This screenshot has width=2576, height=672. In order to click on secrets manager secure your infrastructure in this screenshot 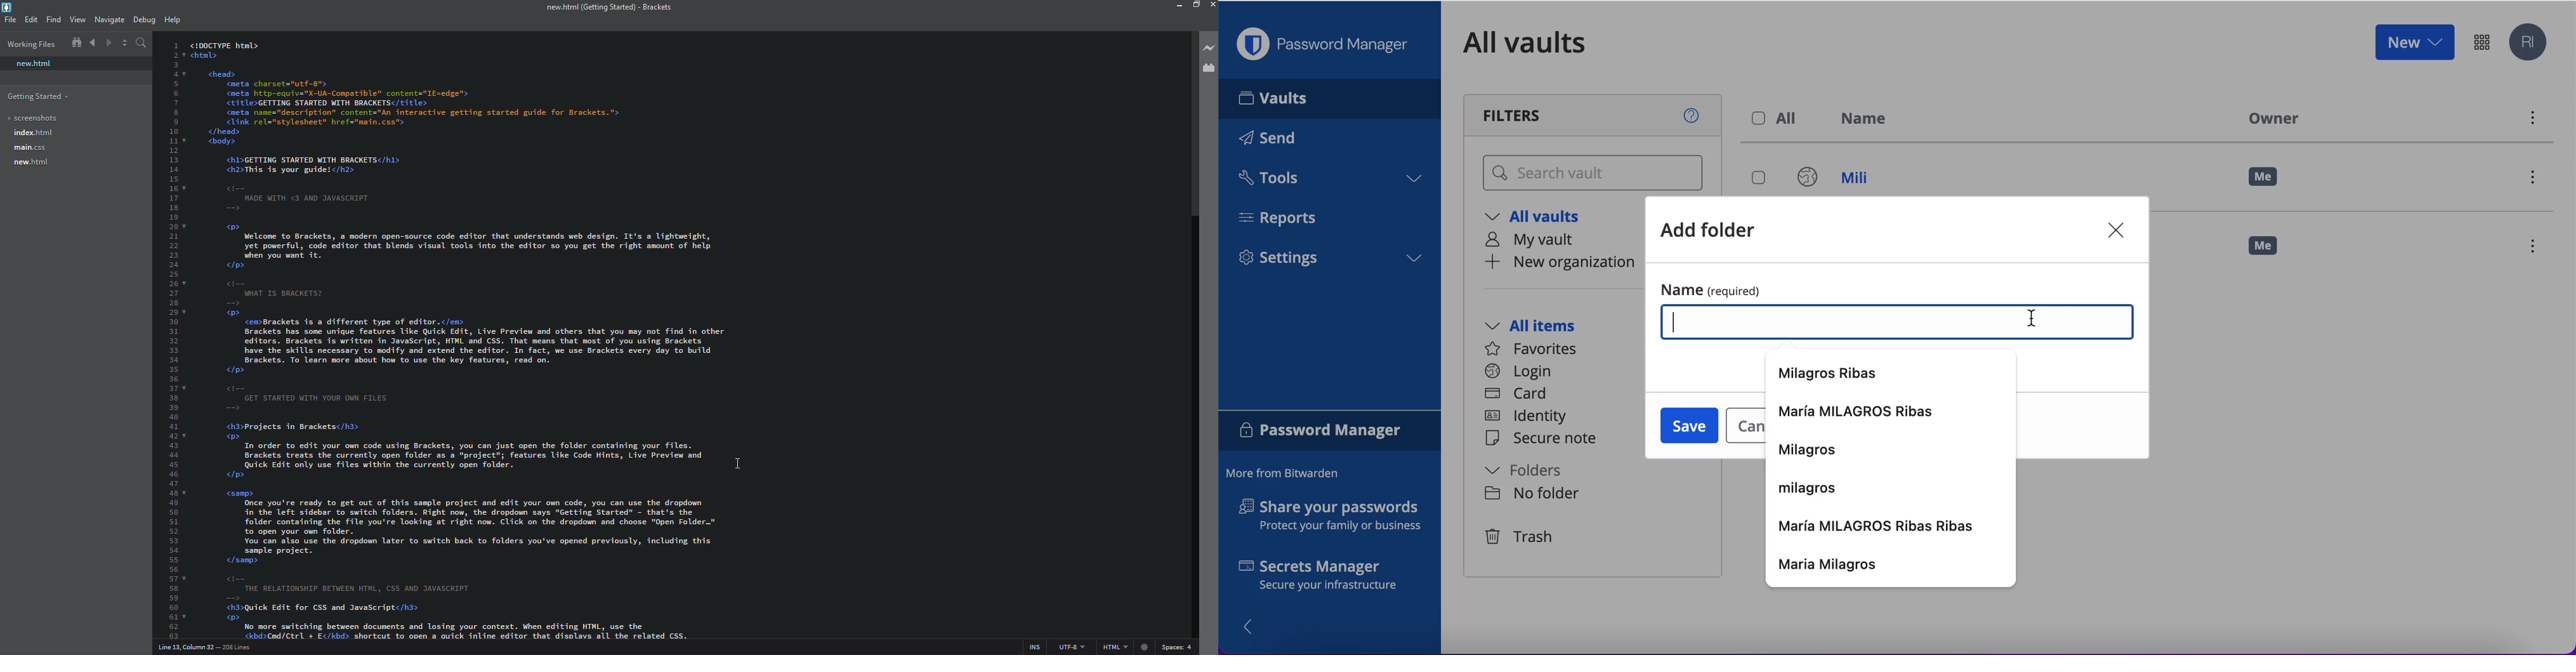, I will do `click(1330, 578)`.